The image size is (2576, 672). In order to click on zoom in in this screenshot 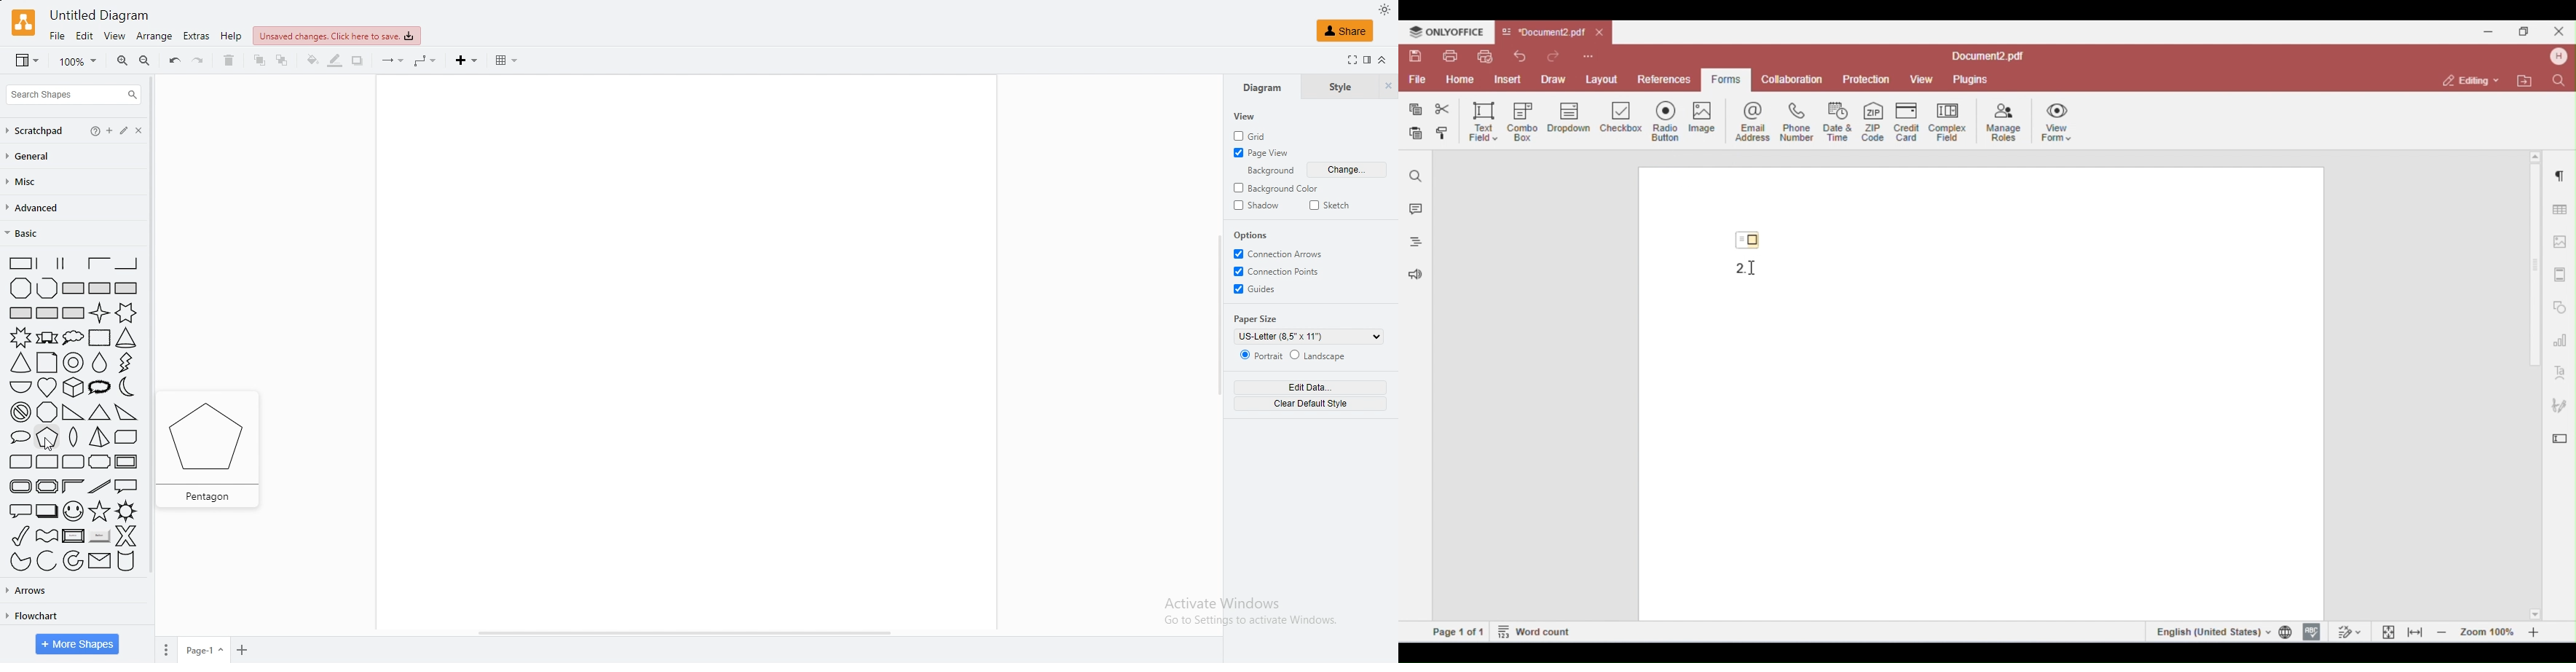, I will do `click(123, 61)`.